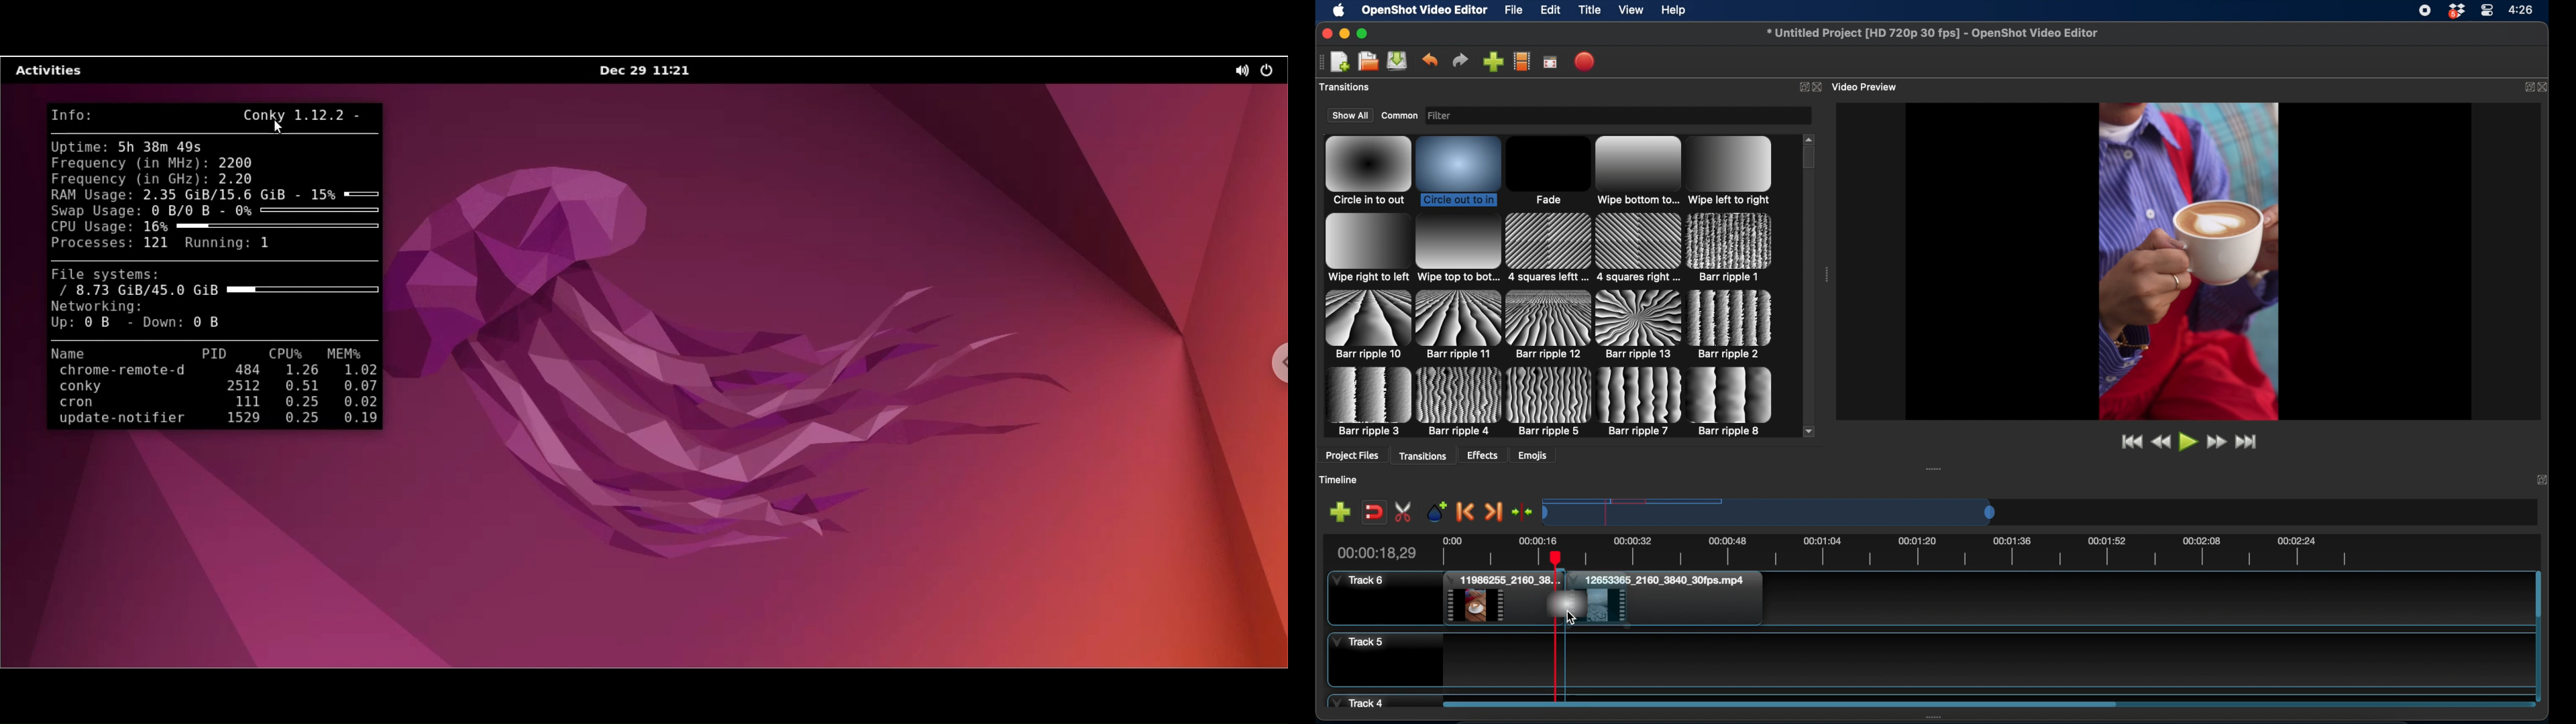  Describe the element at coordinates (1424, 455) in the screenshot. I see `transitions` at that location.